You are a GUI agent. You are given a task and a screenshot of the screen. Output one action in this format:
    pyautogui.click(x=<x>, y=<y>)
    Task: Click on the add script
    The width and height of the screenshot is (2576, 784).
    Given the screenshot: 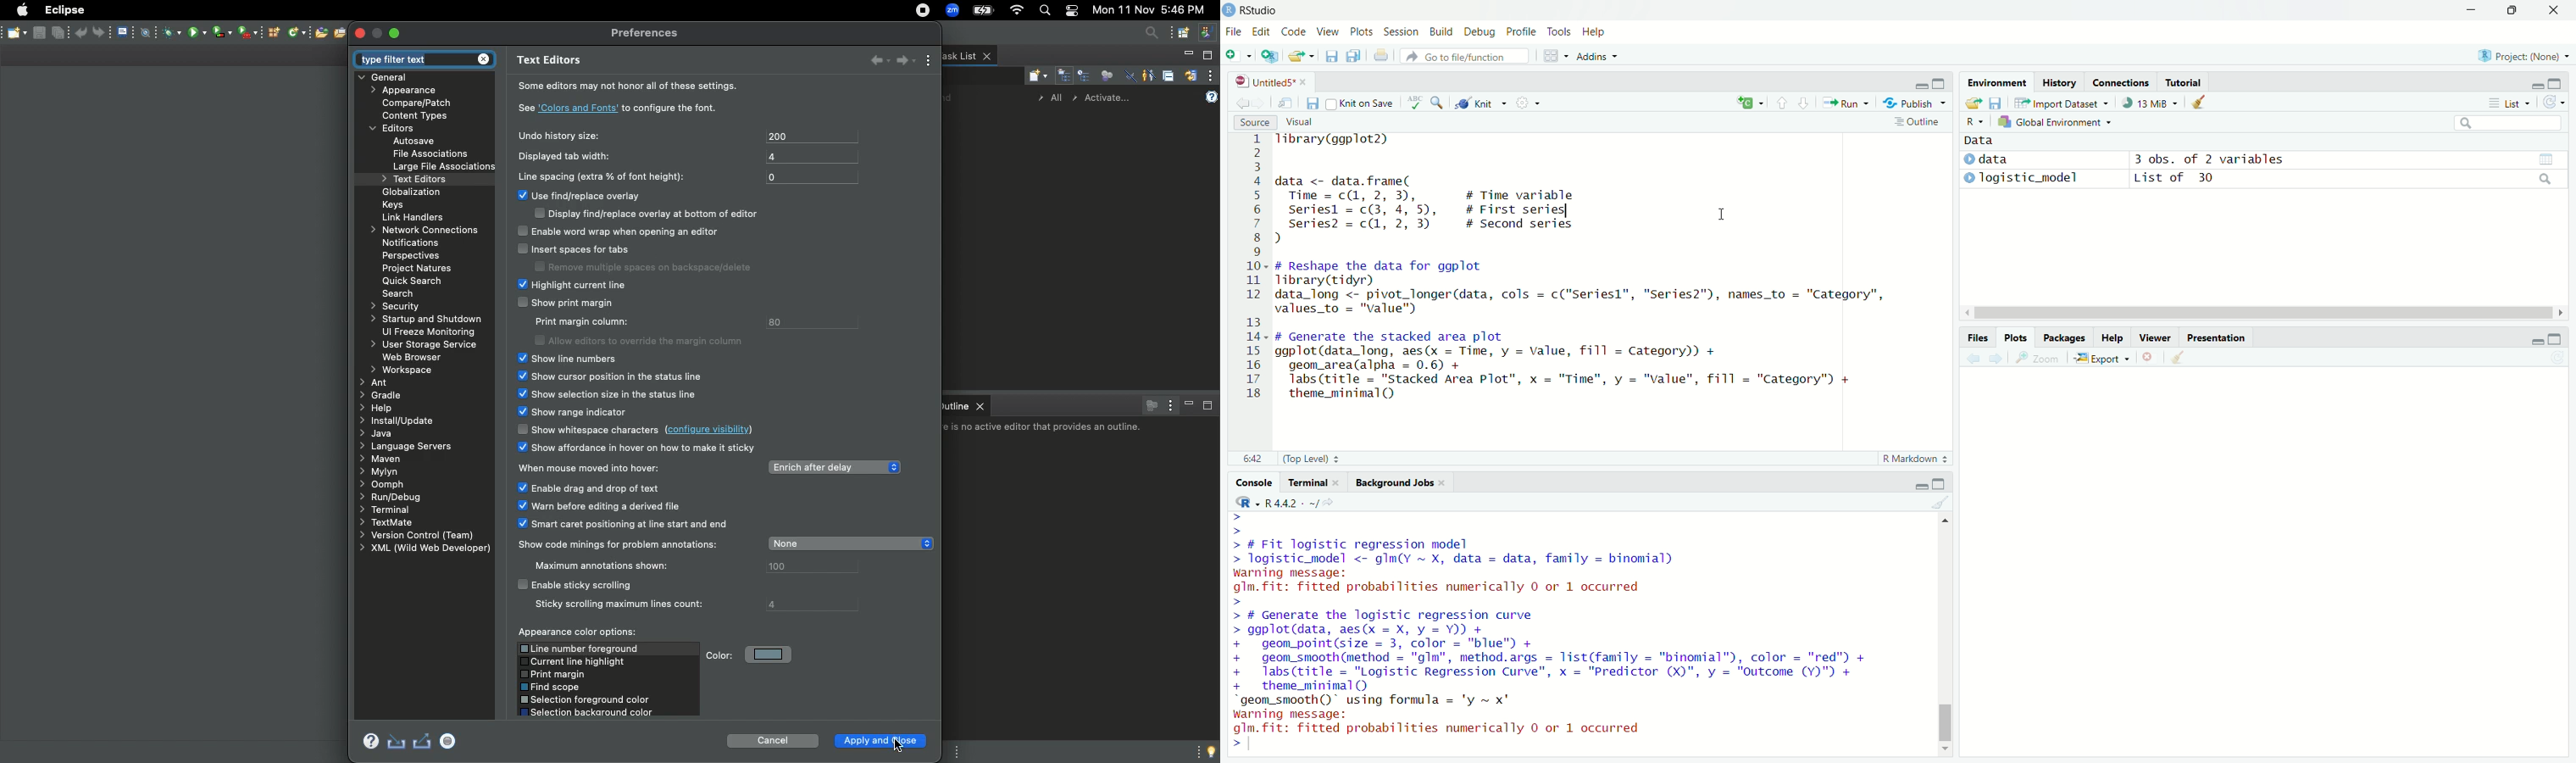 What is the action you would take?
    pyautogui.click(x=1272, y=57)
    